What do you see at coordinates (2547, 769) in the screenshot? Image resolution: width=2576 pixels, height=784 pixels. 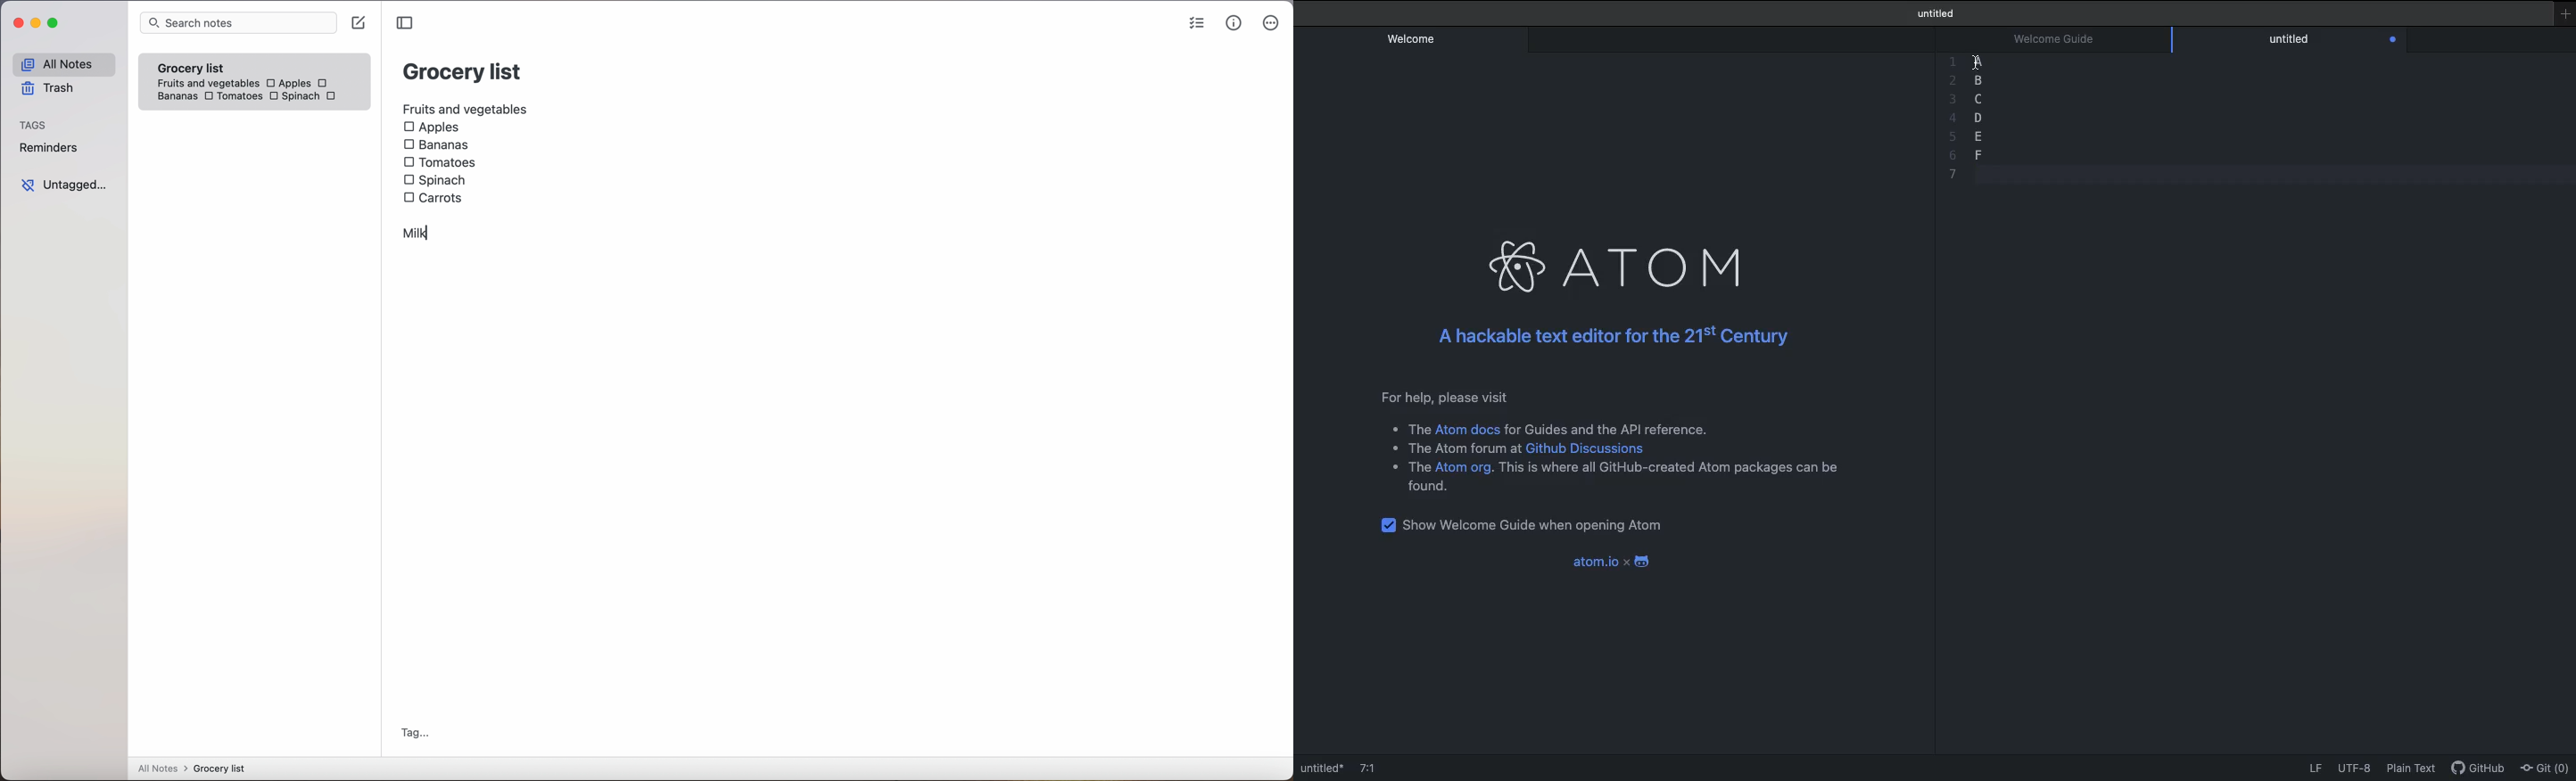 I see `Git` at bounding box center [2547, 769].